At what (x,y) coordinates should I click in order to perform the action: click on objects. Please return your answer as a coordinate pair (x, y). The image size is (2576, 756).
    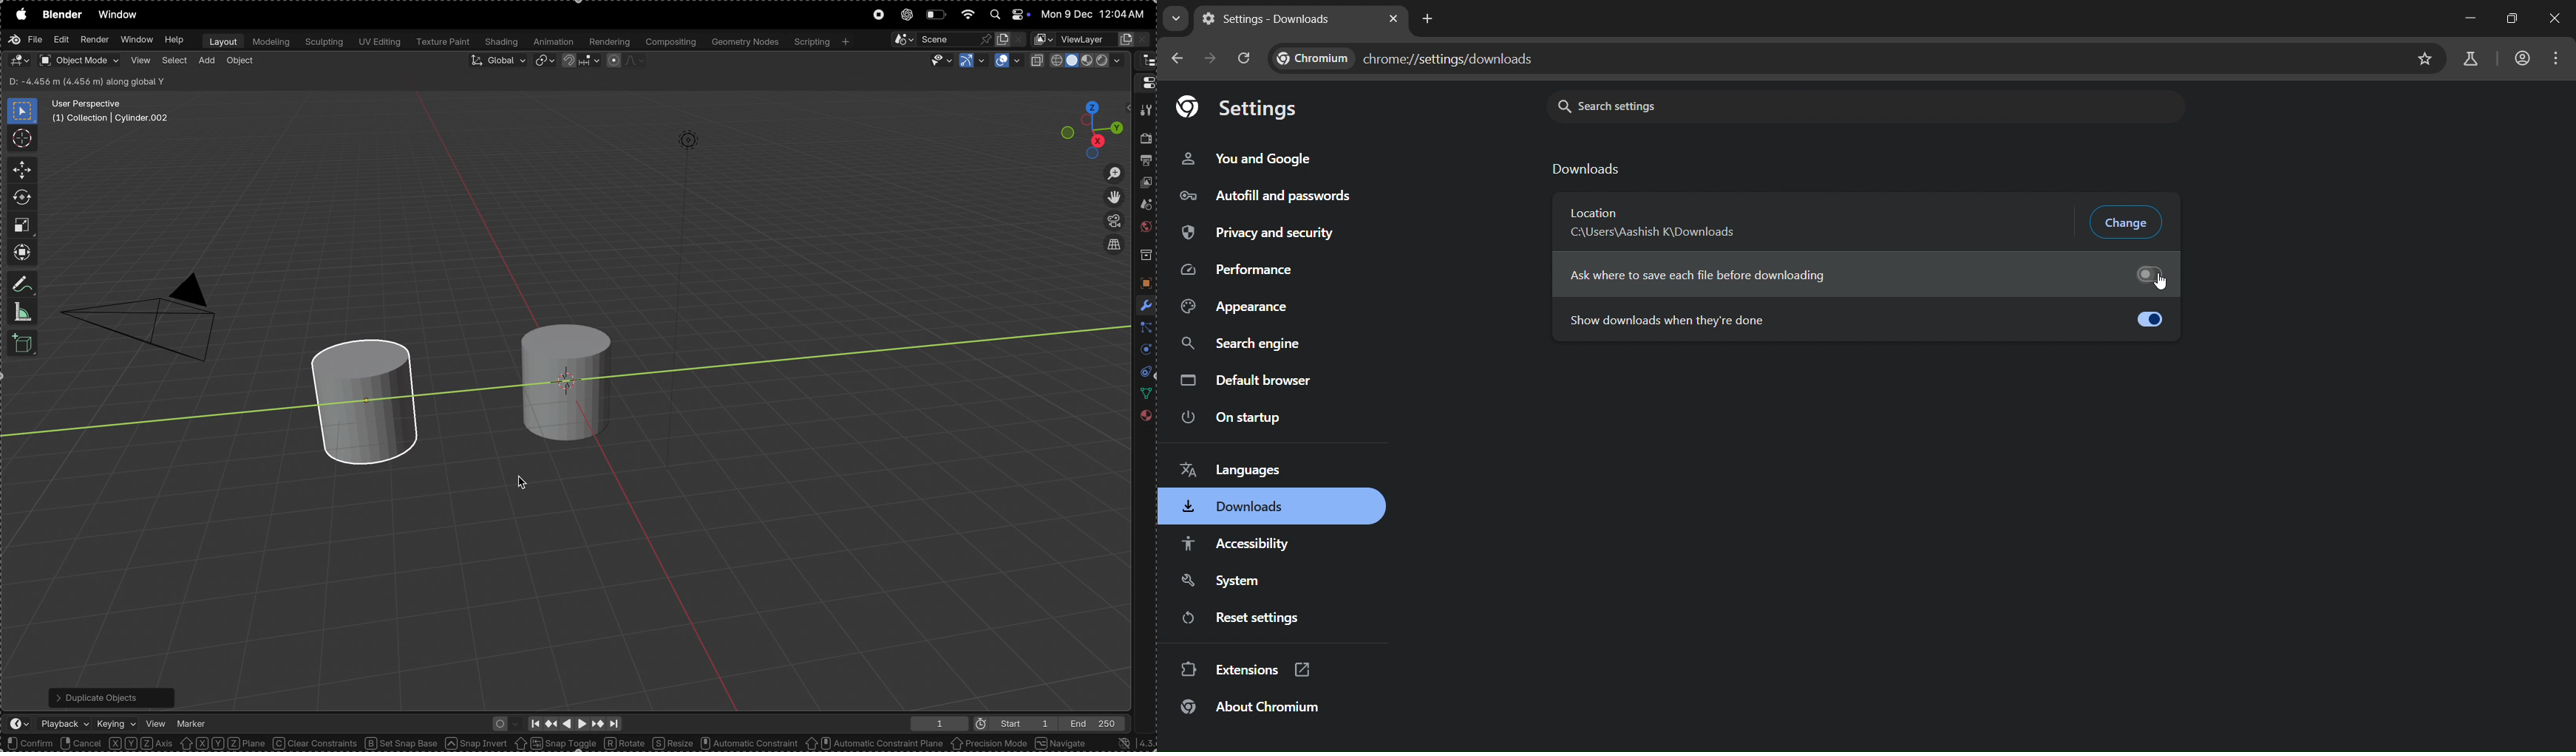
    Looking at the image, I should click on (1143, 282).